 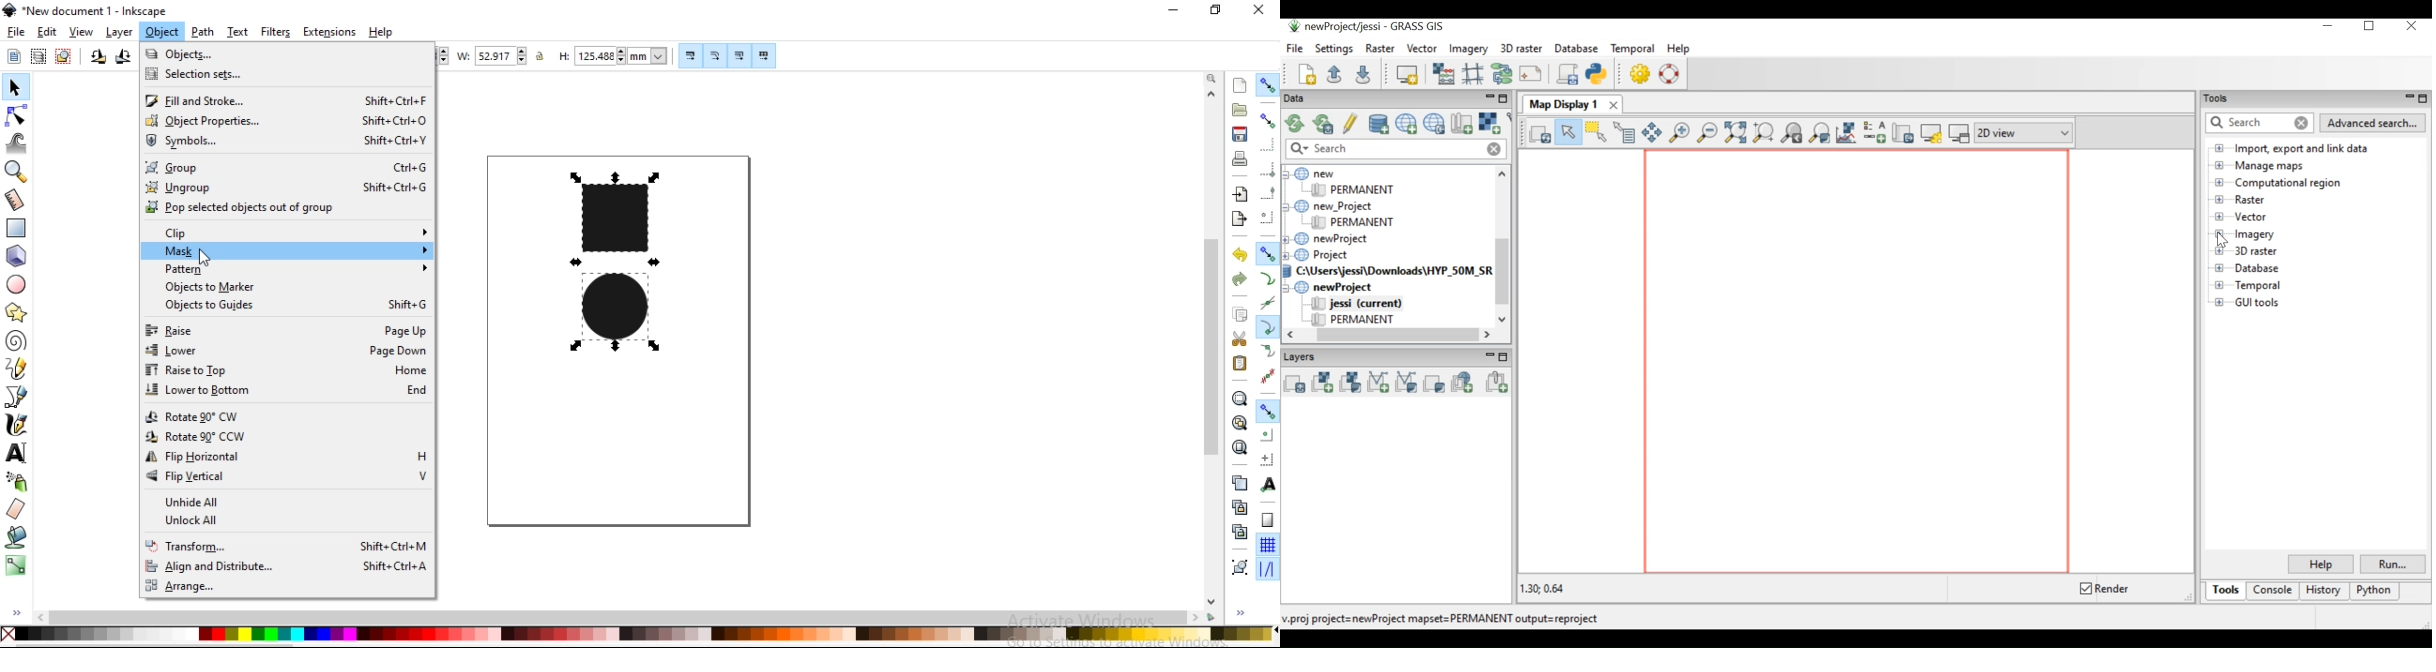 What do you see at coordinates (92, 11) in the screenshot?
I see `new document 1 -Inksacpe` at bounding box center [92, 11].